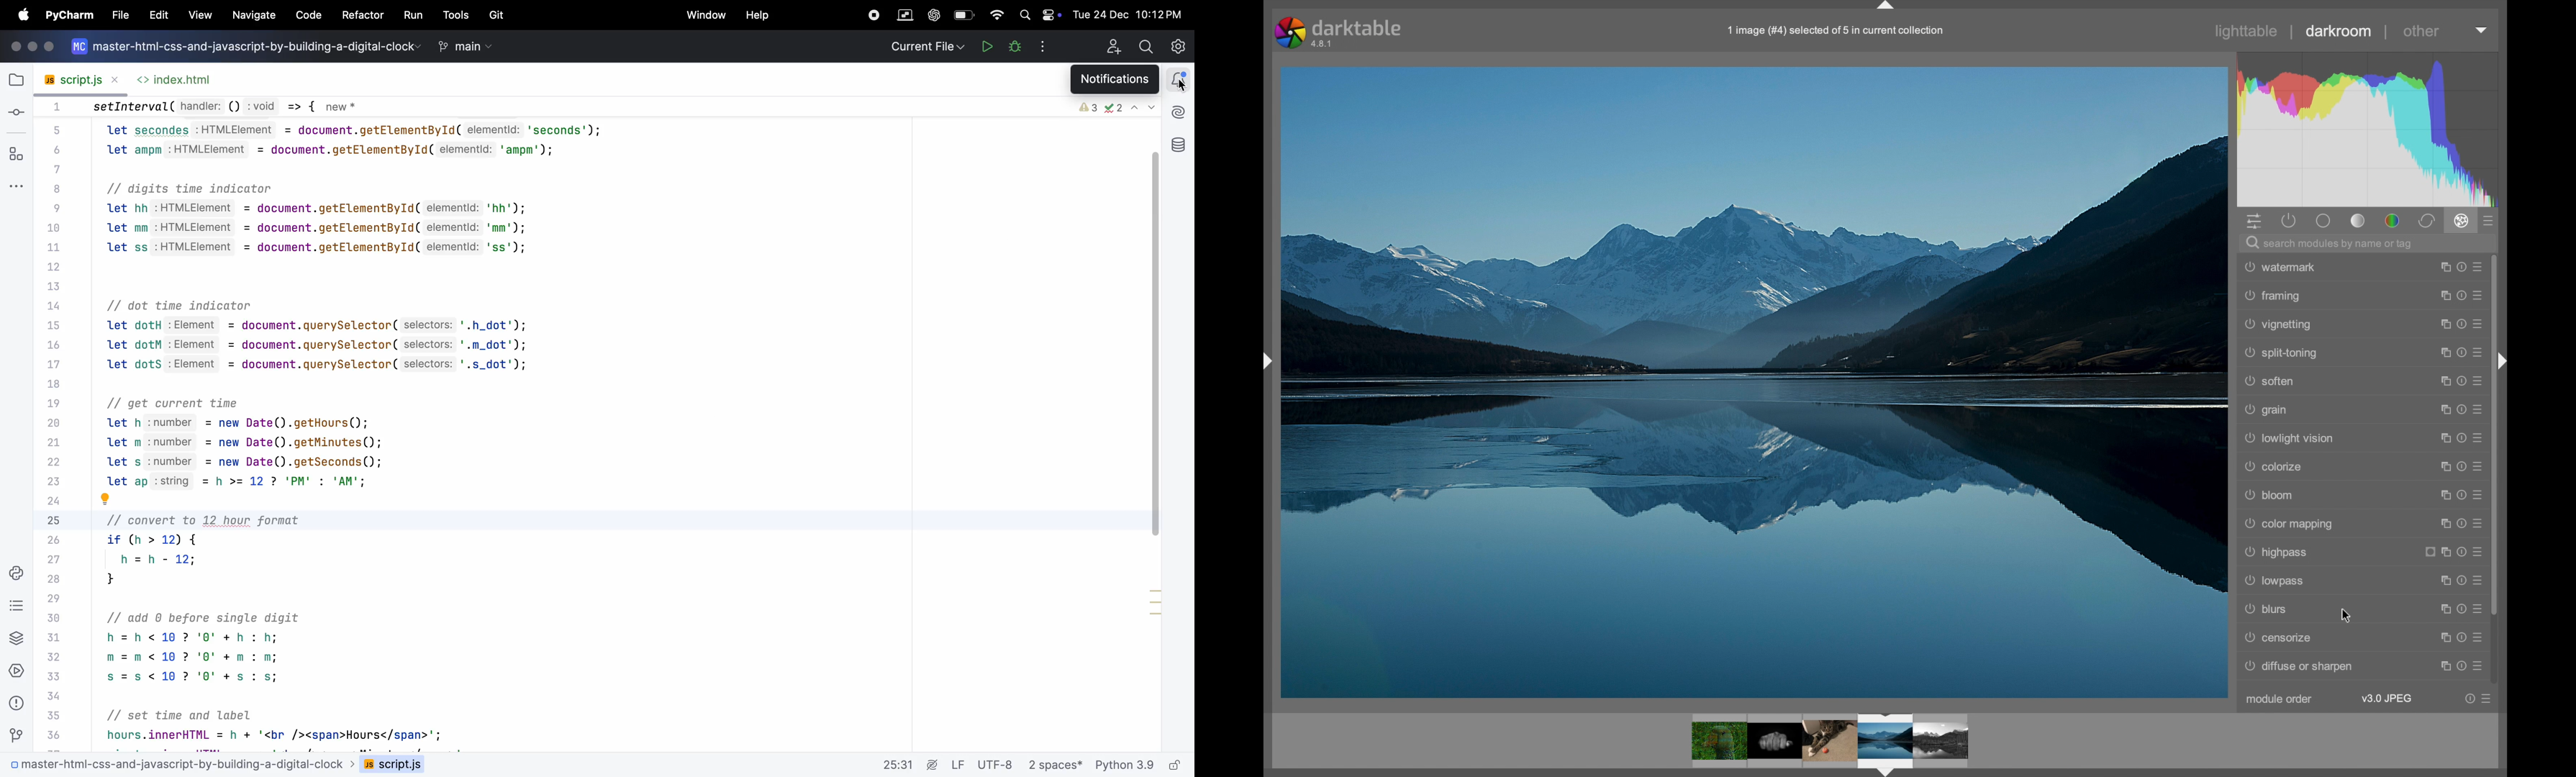 The height and width of the screenshot is (784, 2576). What do you see at coordinates (2280, 268) in the screenshot?
I see `watermark` at bounding box center [2280, 268].